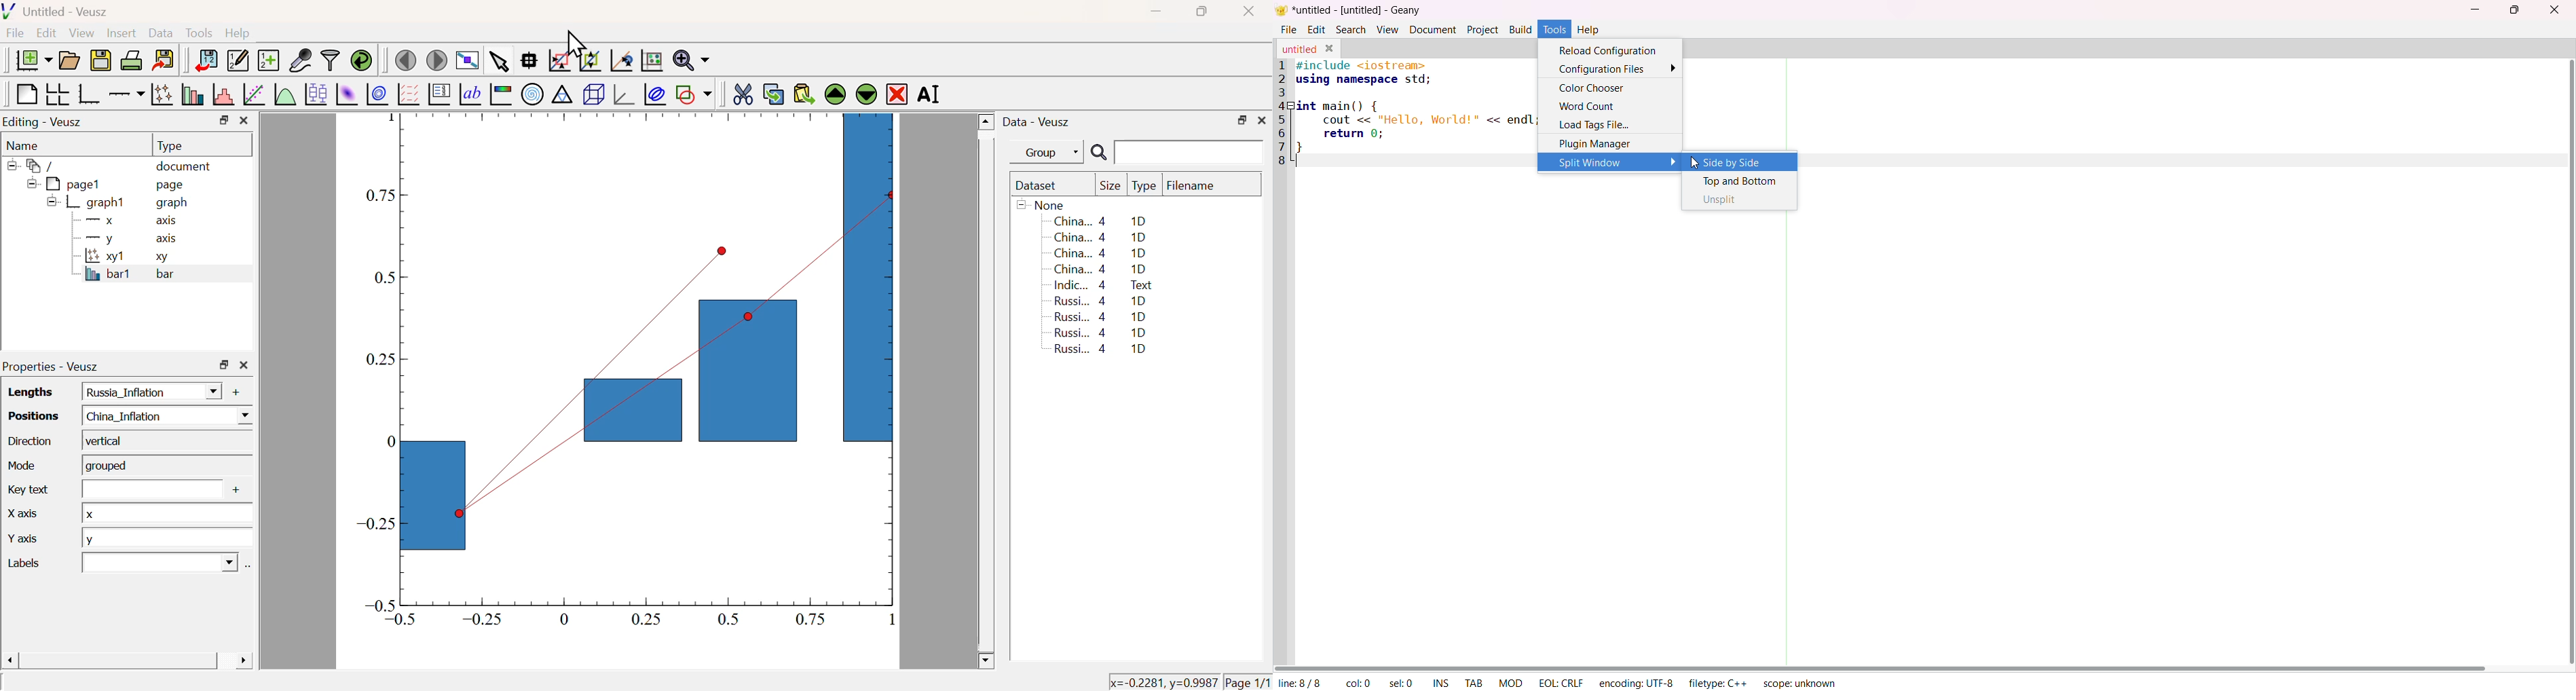  What do you see at coordinates (33, 60) in the screenshot?
I see `New Document` at bounding box center [33, 60].